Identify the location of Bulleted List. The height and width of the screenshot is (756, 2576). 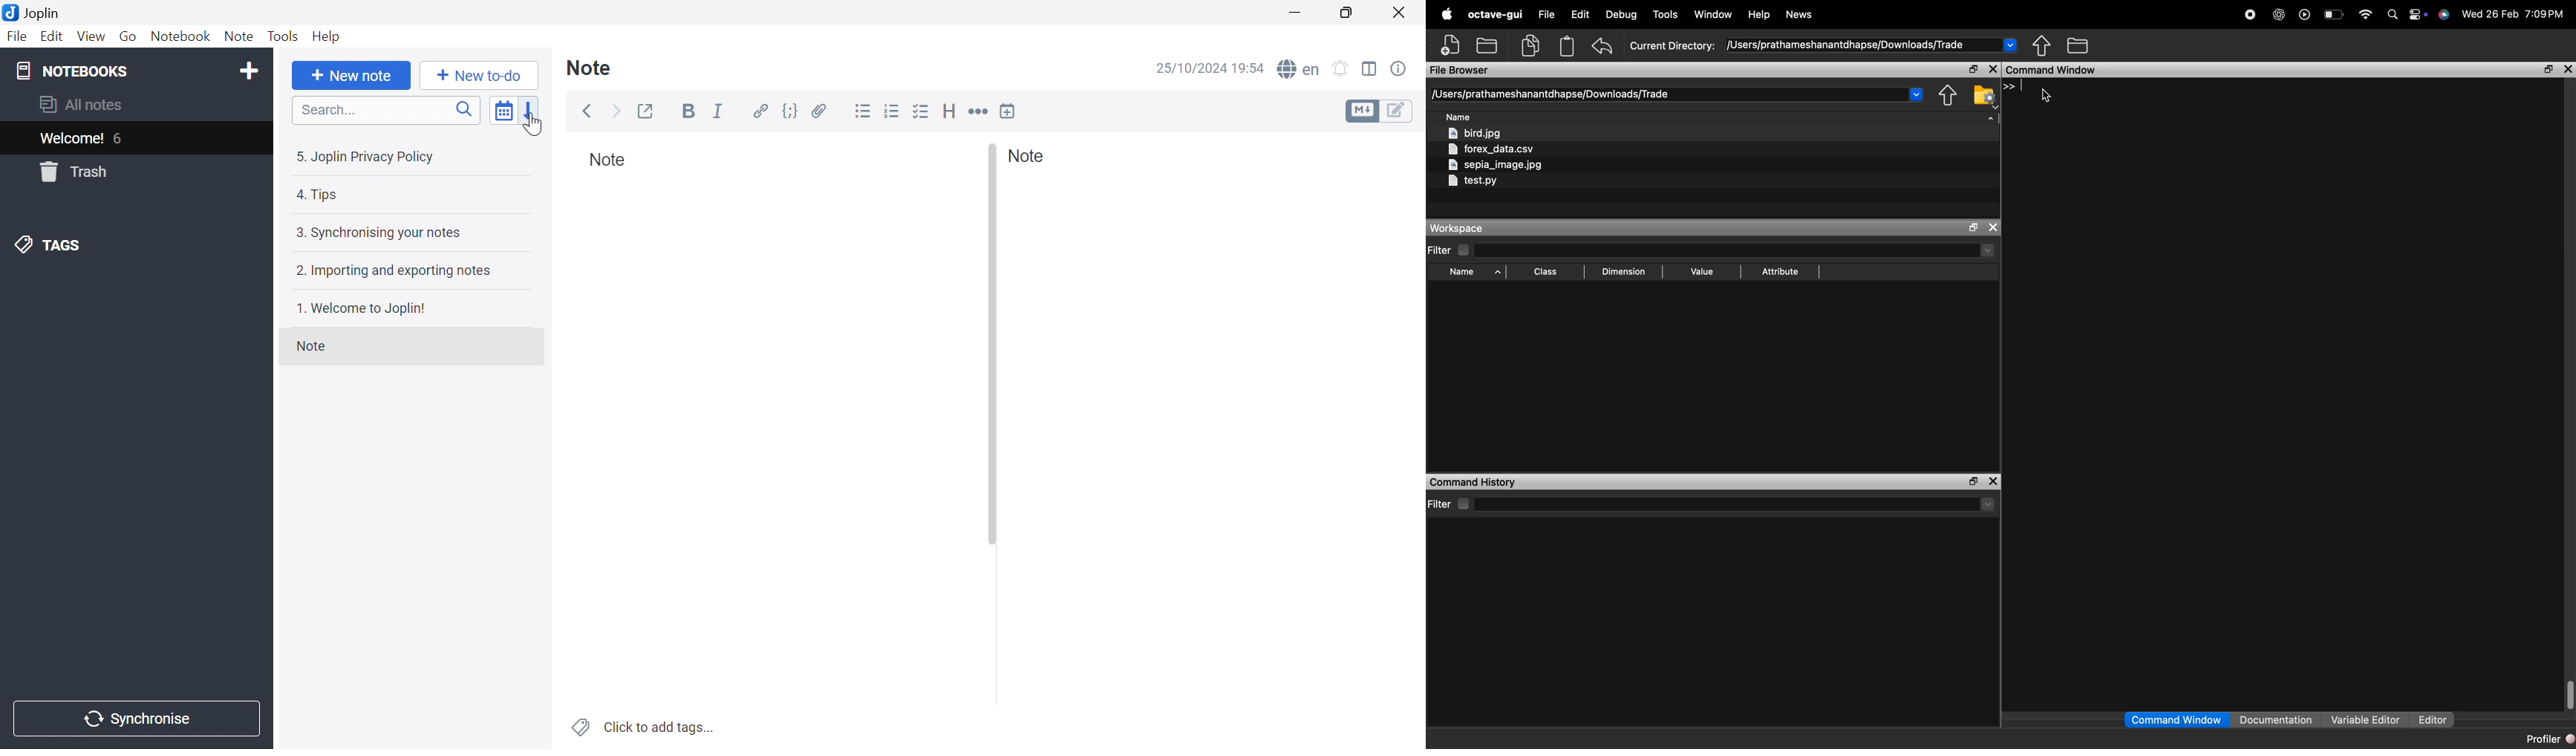
(864, 111).